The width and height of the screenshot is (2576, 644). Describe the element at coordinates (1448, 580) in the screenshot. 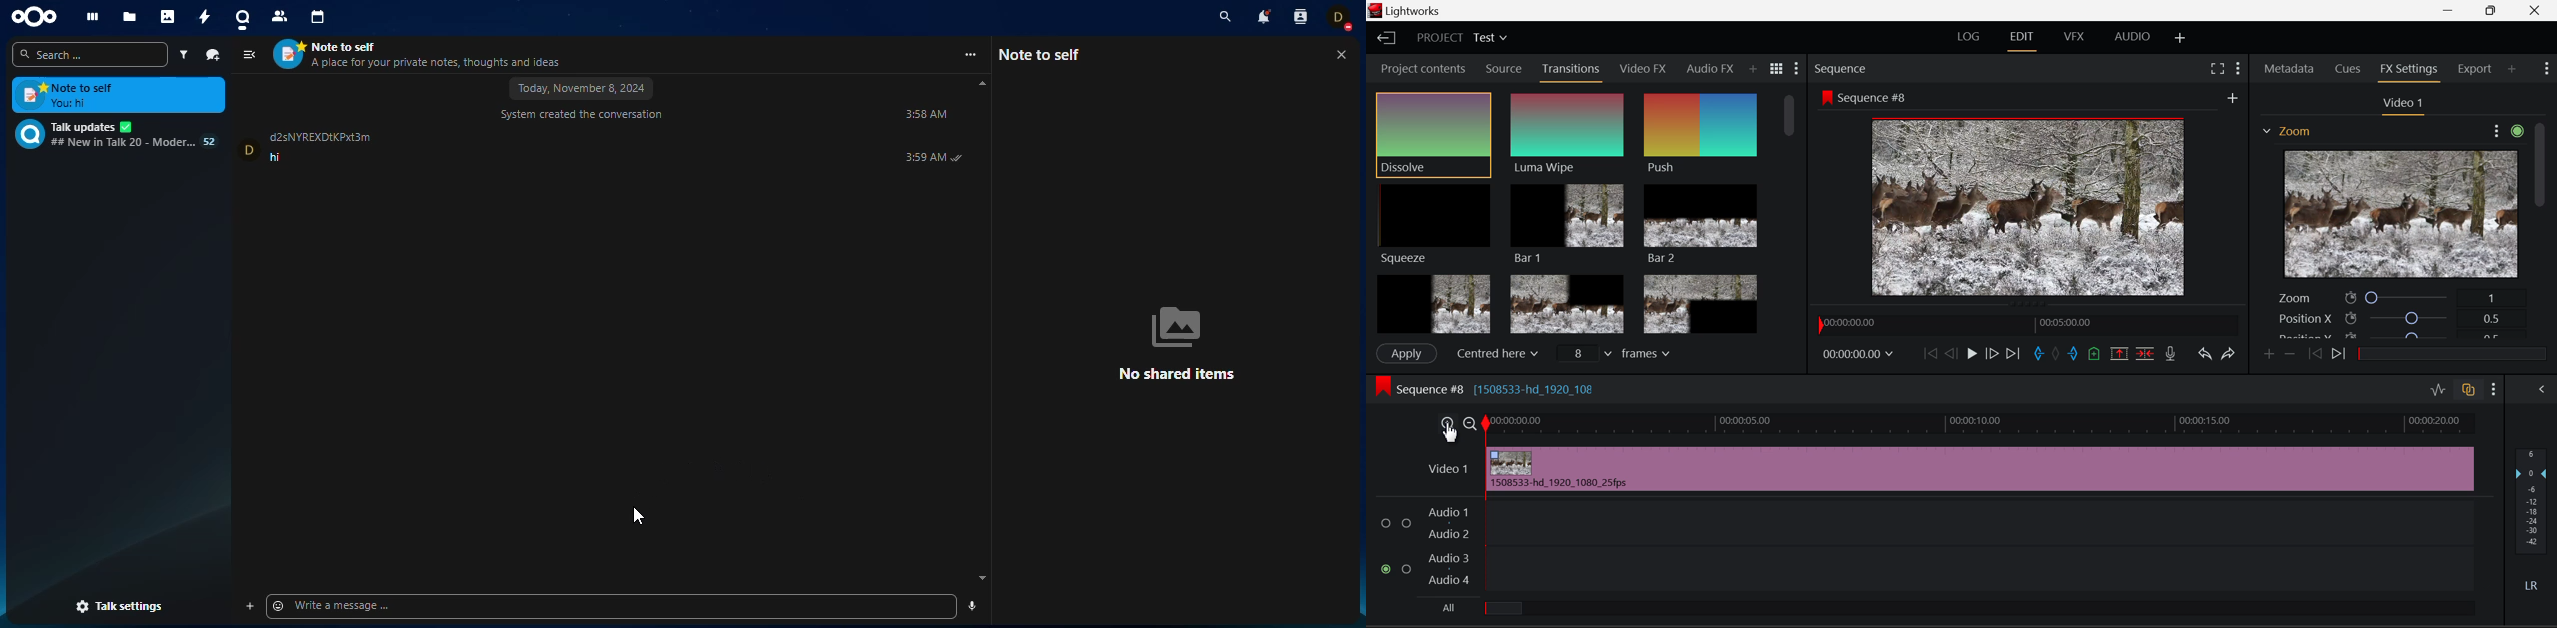

I see `Audio 4` at that location.